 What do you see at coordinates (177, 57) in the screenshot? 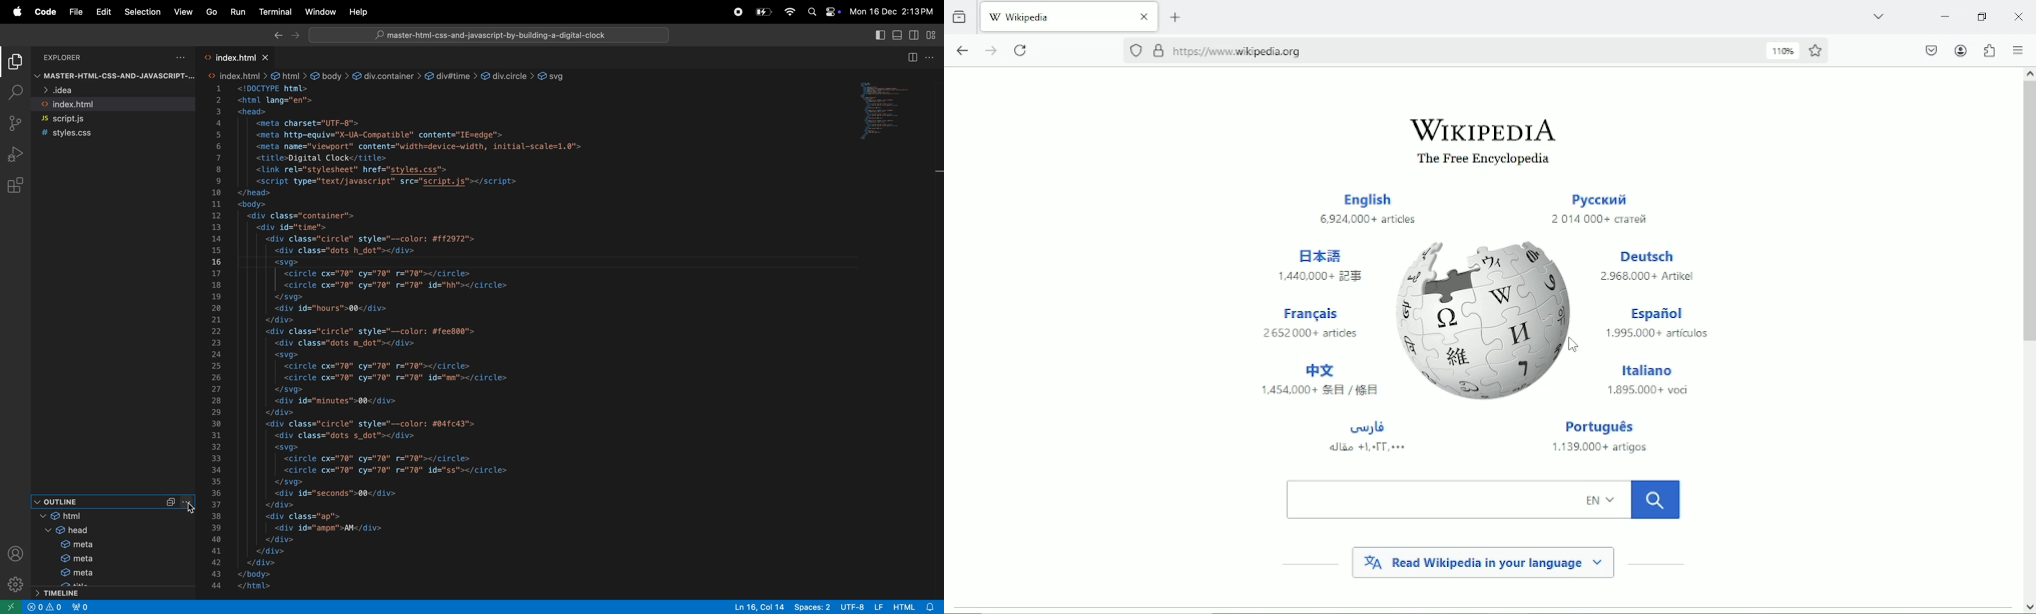
I see `options` at bounding box center [177, 57].